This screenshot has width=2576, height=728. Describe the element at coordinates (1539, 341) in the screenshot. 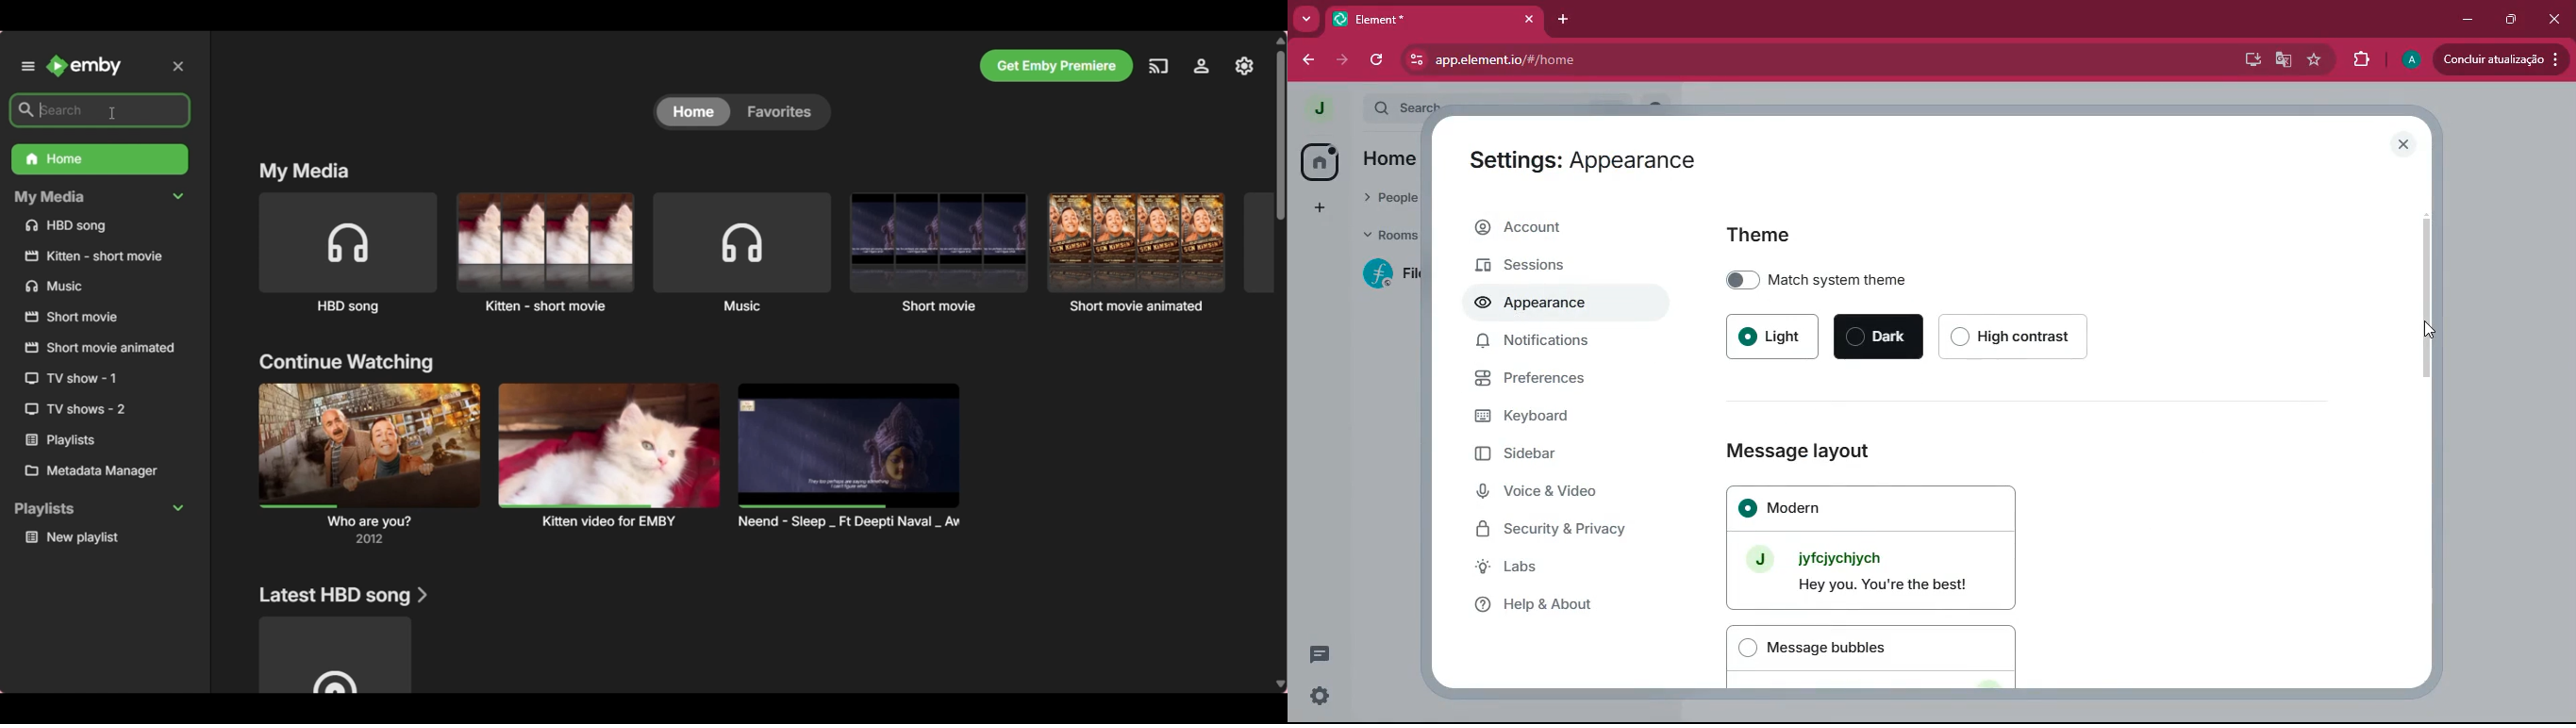

I see `notifications` at that location.